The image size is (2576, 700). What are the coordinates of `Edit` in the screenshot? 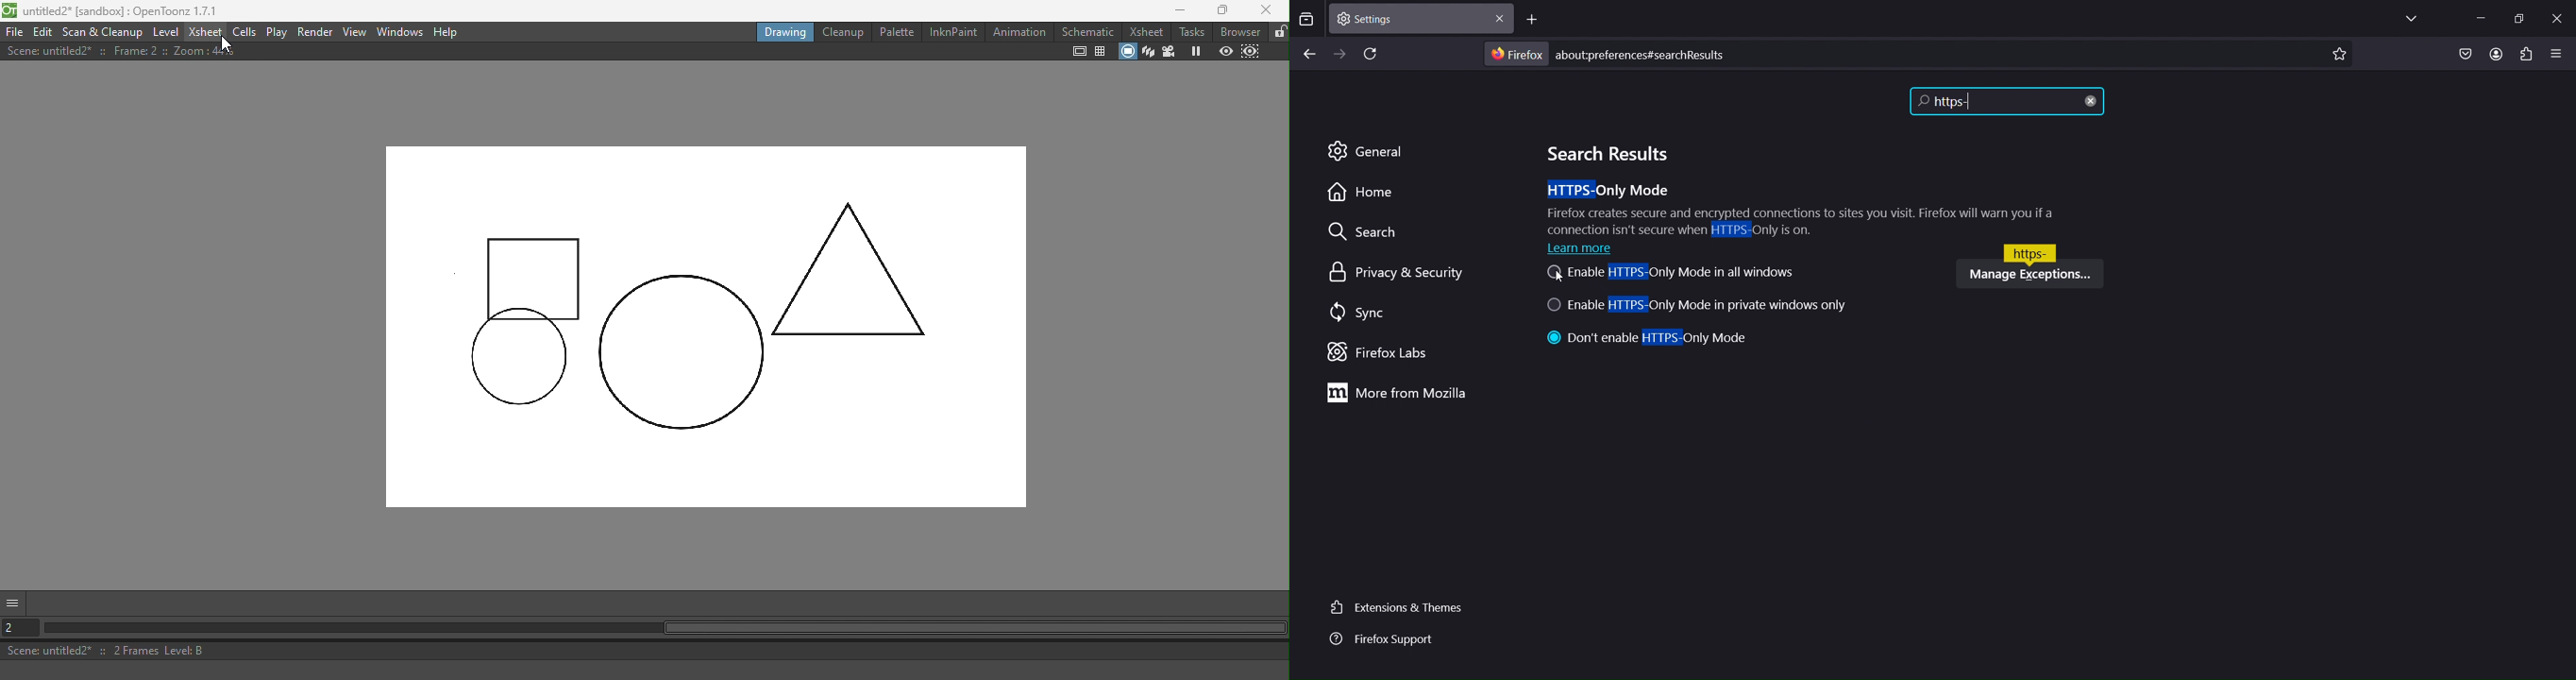 It's located at (42, 32).